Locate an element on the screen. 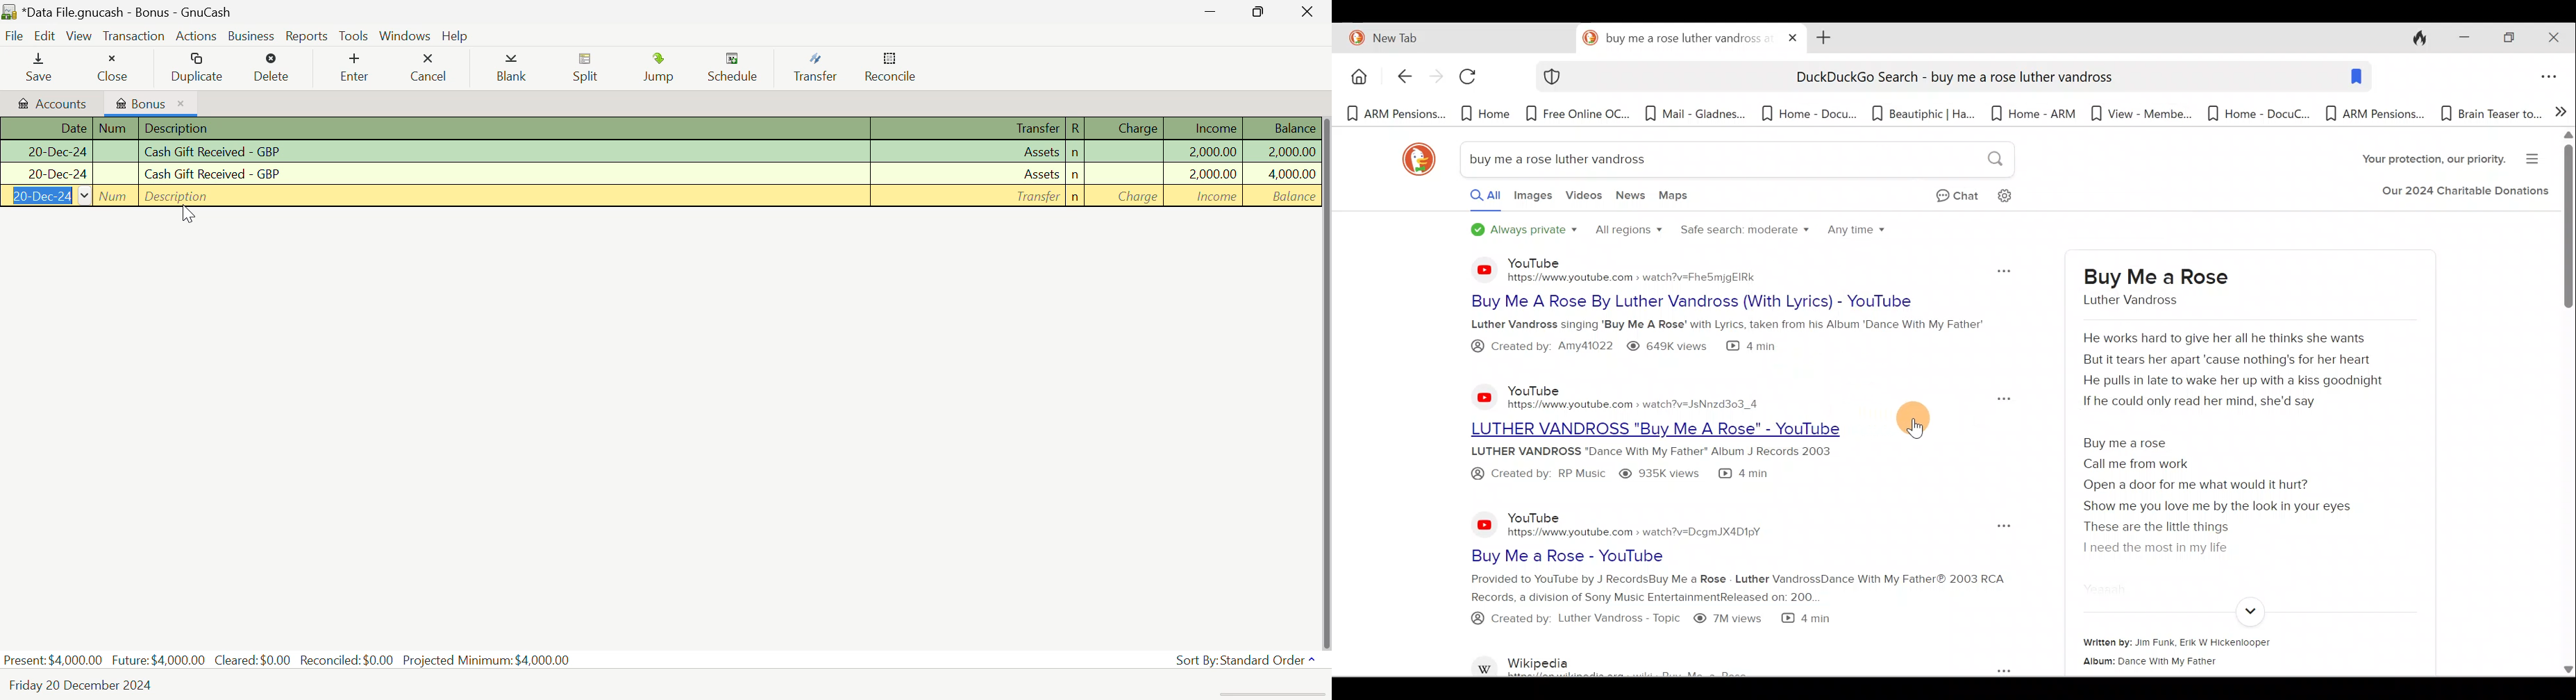 The image size is (2576, 700). All regions is located at coordinates (1627, 231).